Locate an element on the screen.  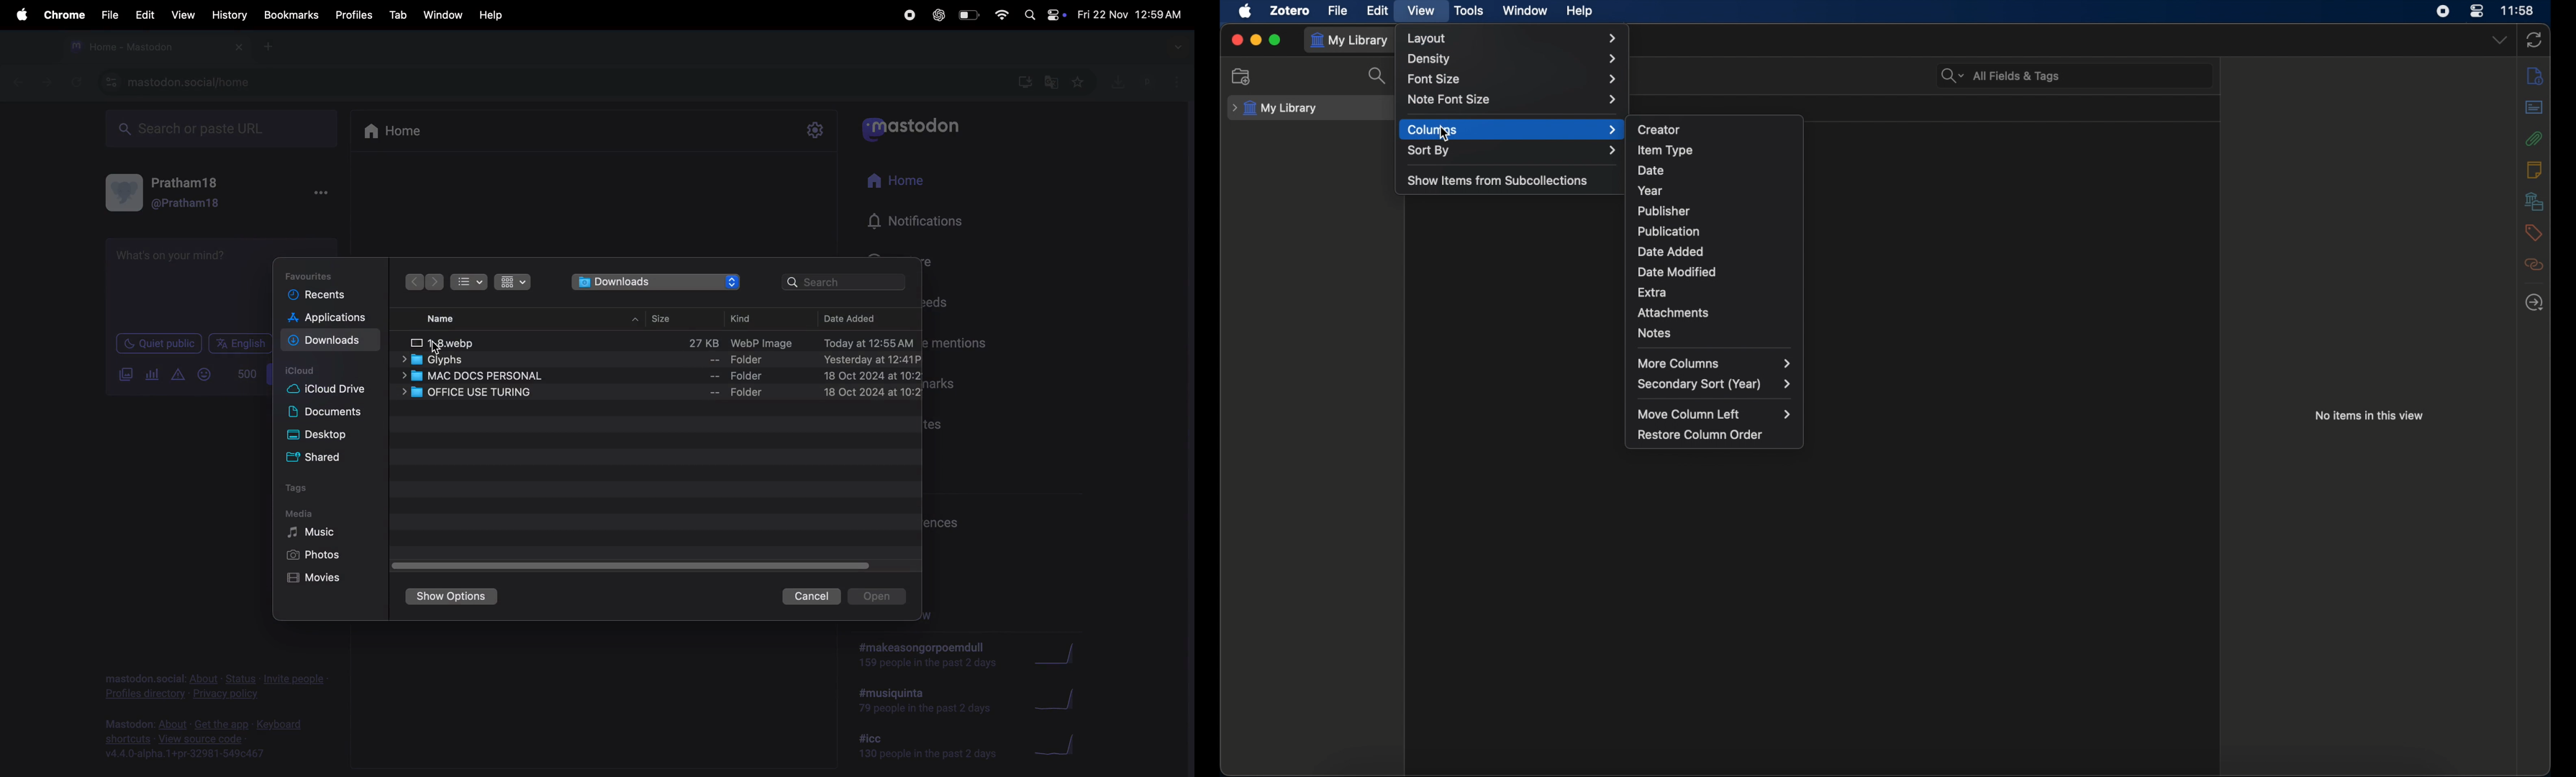
view site information is located at coordinates (112, 82).